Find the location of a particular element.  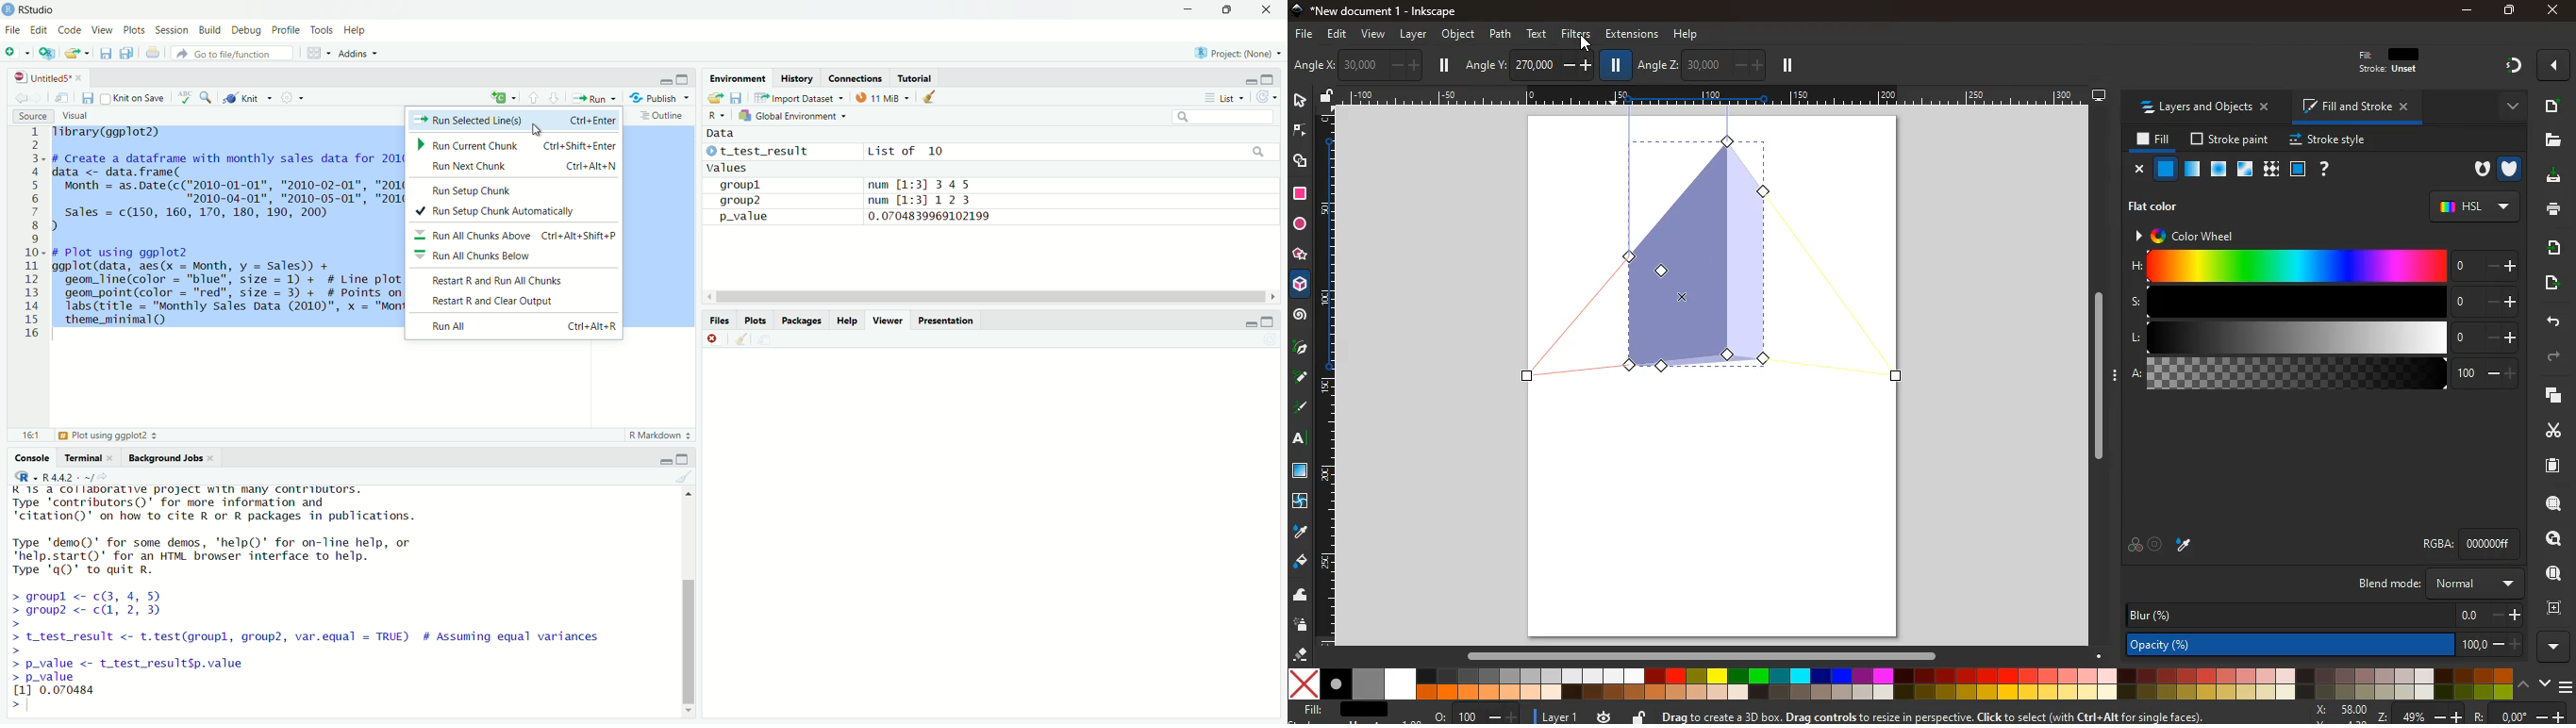

workspace panel is located at coordinates (320, 52).